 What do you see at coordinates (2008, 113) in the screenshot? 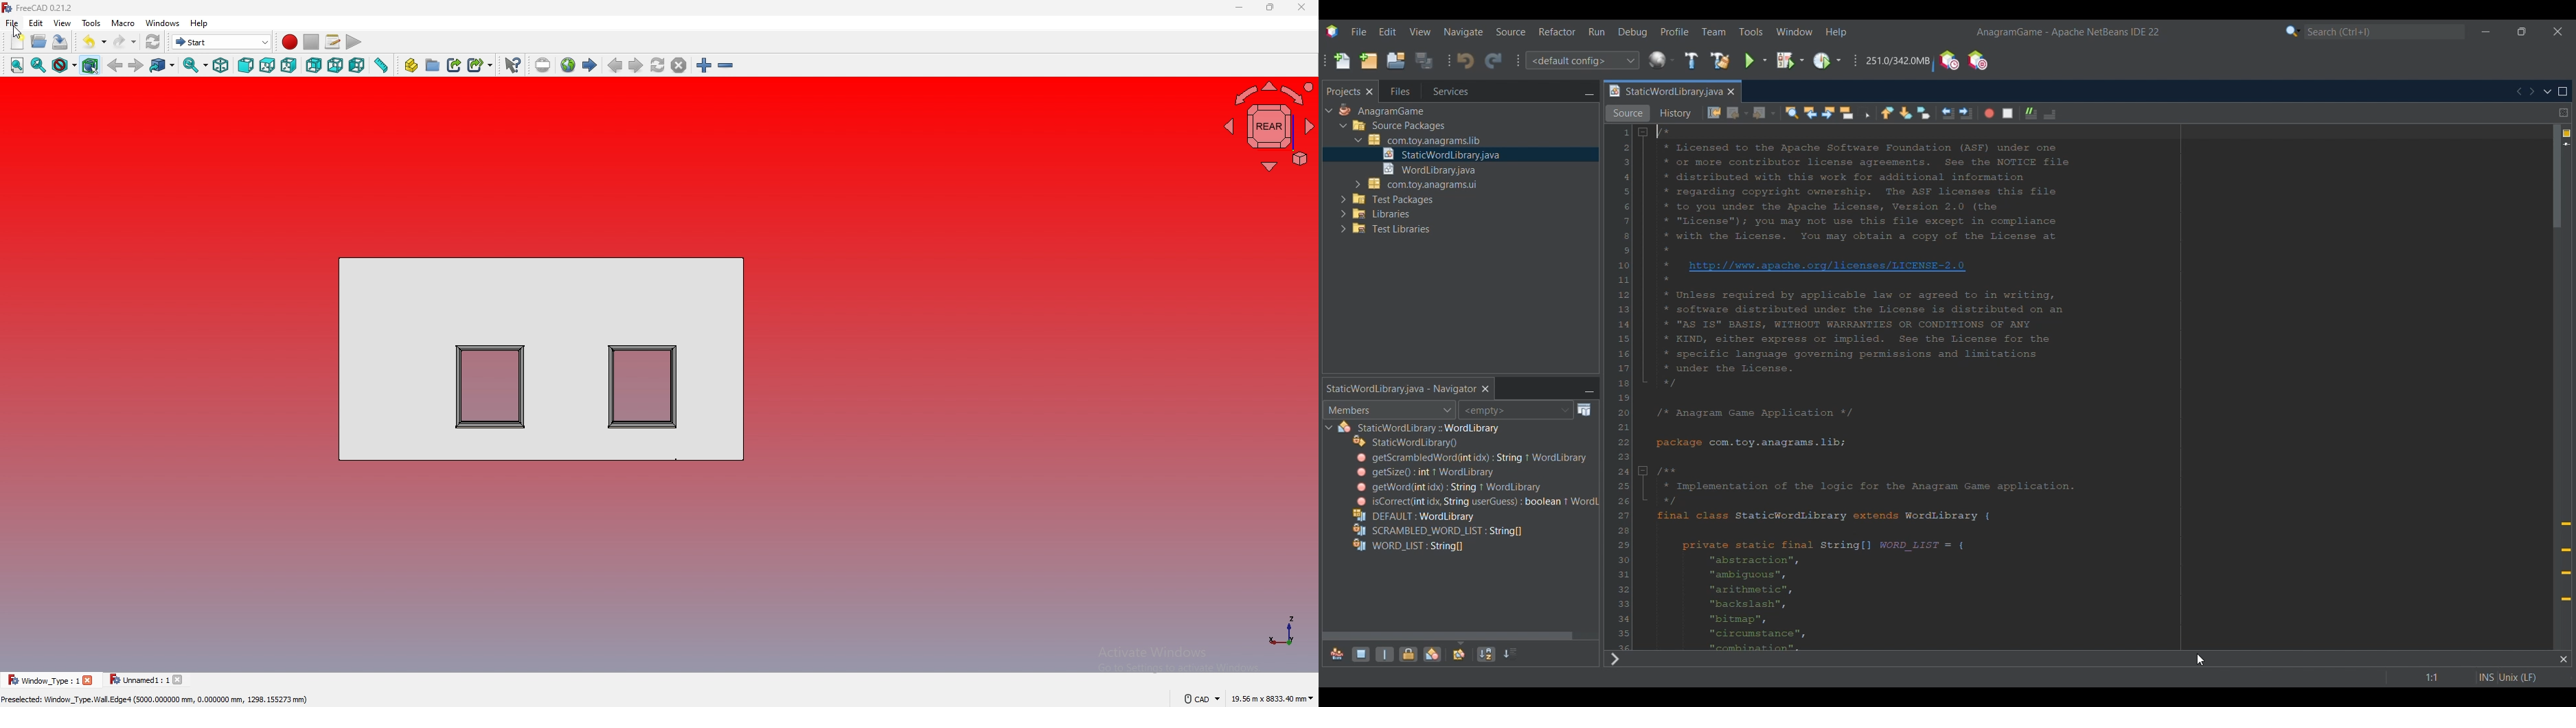
I see `Stop macro recording` at bounding box center [2008, 113].